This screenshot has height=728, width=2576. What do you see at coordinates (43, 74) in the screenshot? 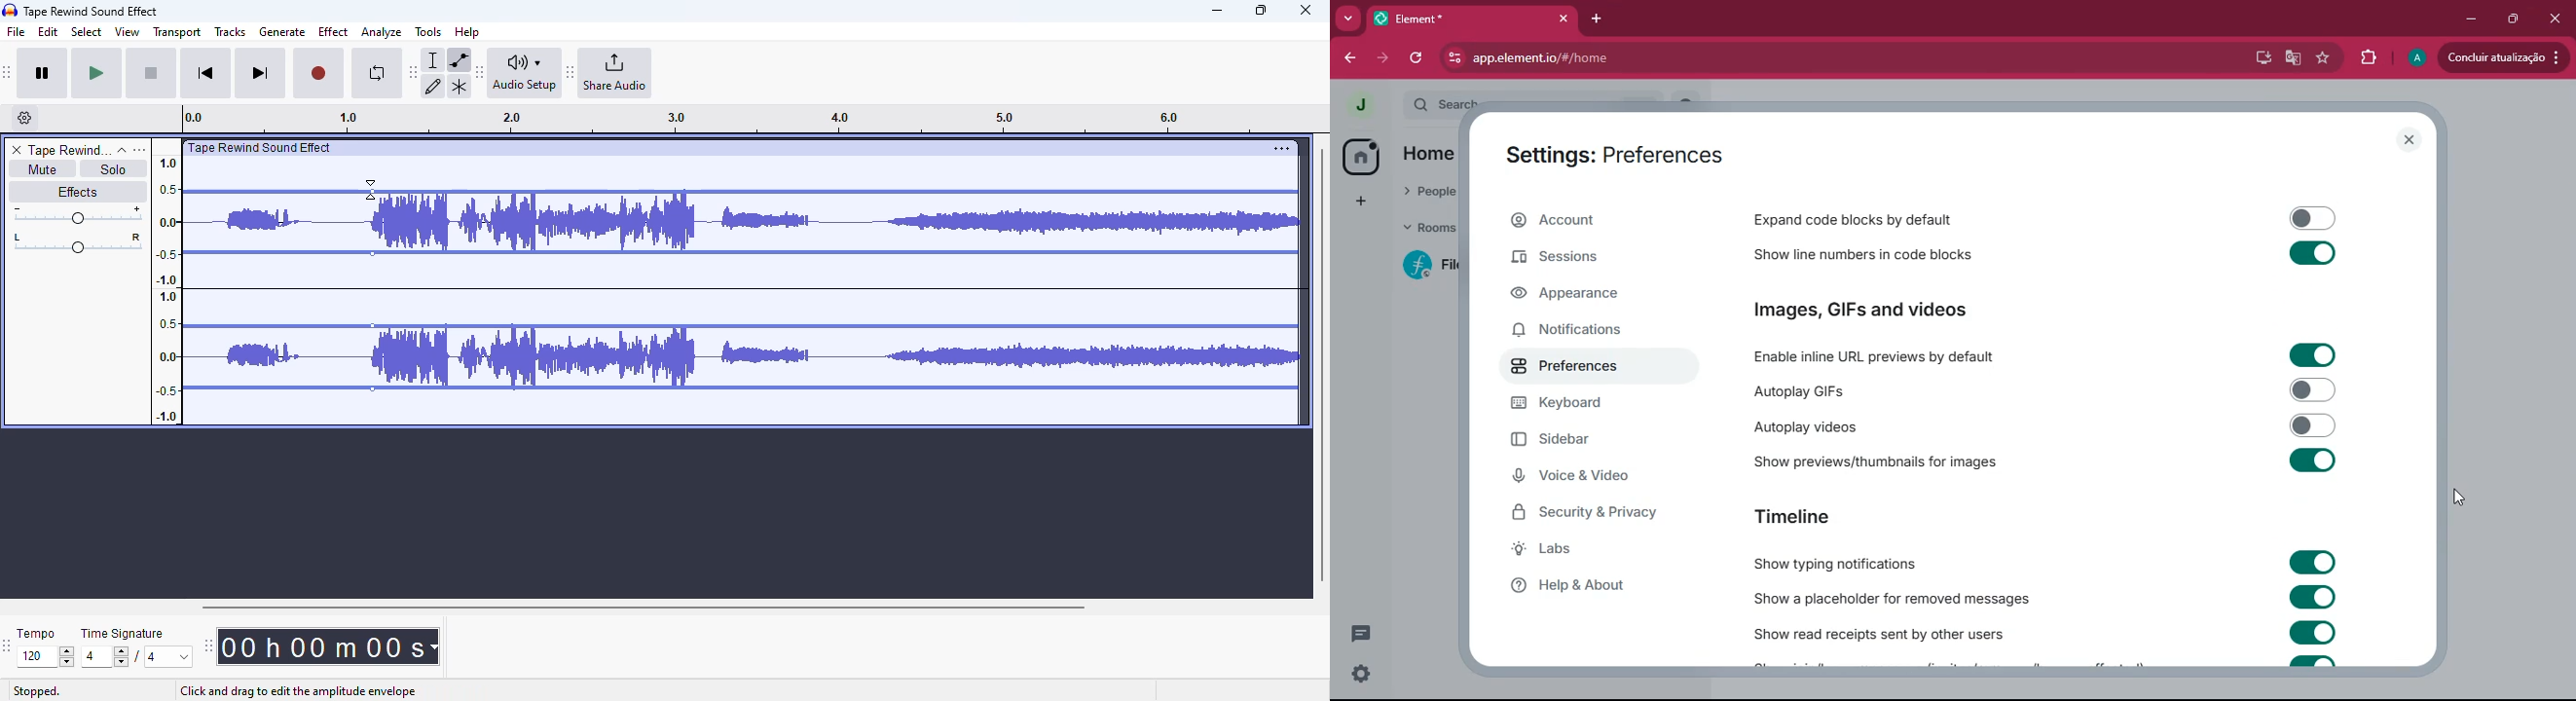
I see `pause` at bounding box center [43, 74].